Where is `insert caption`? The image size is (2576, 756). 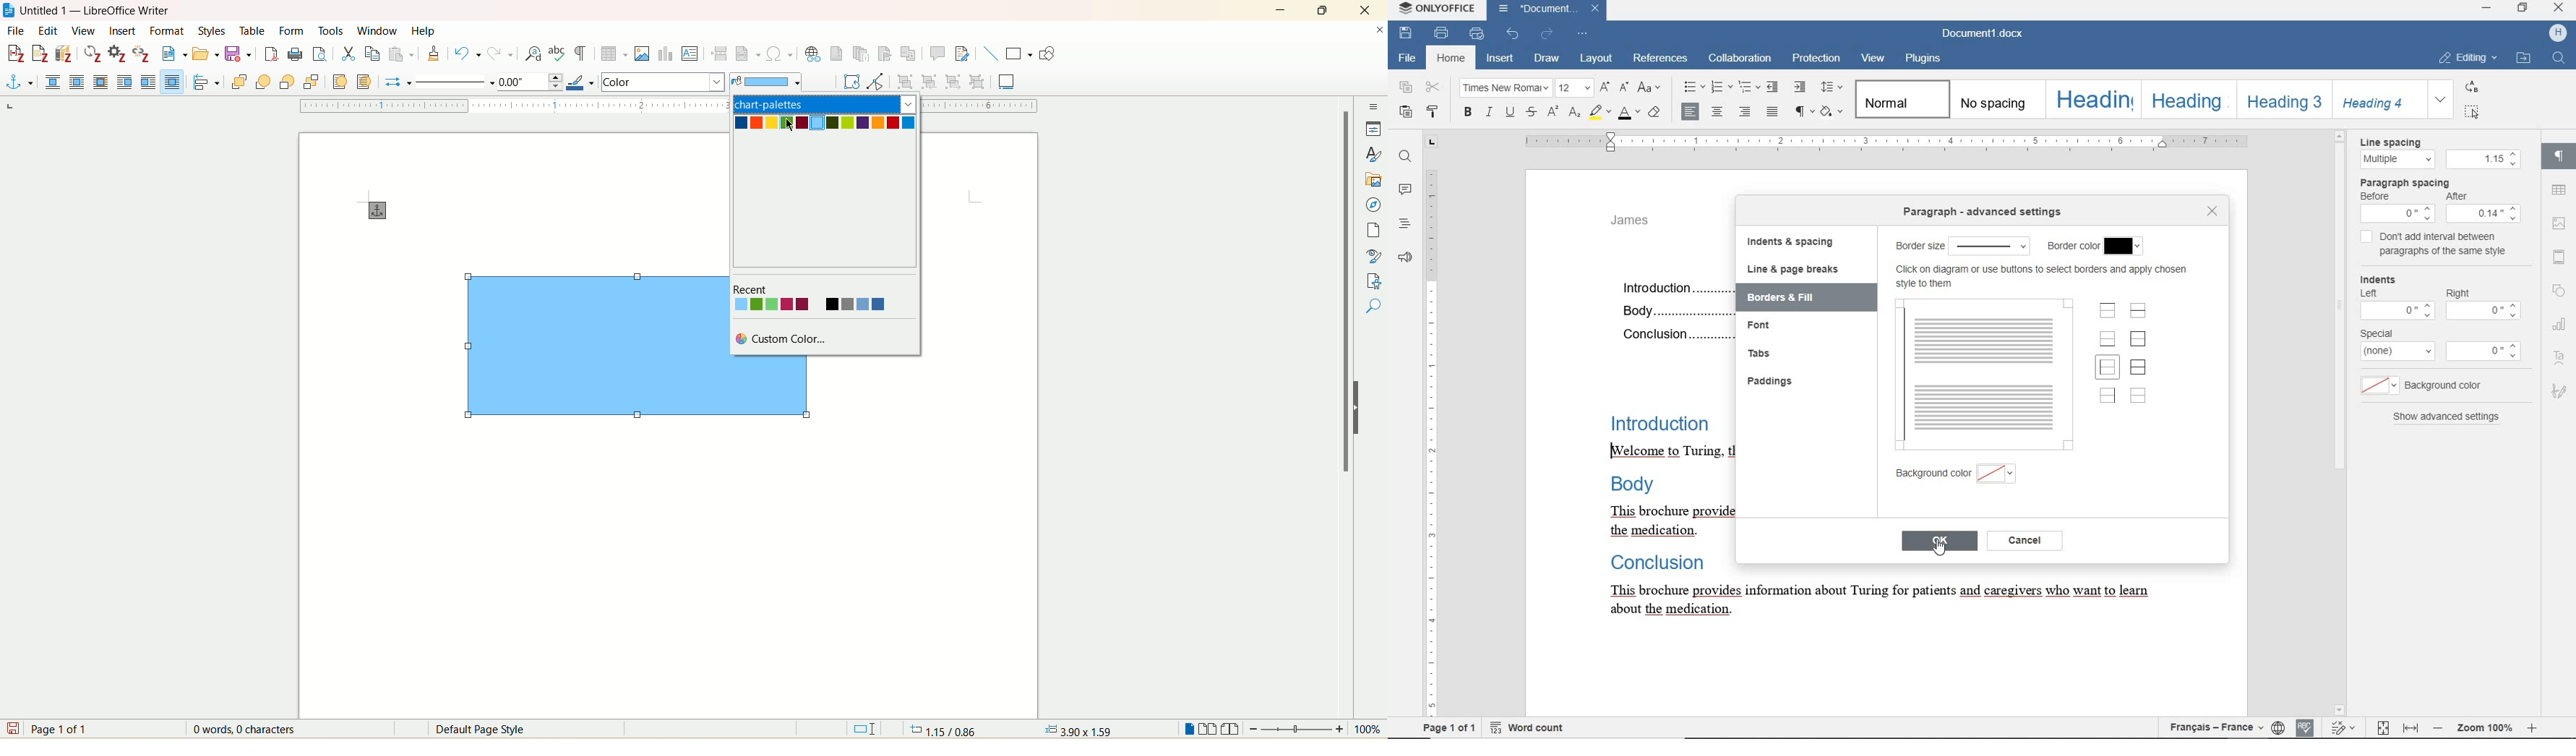 insert caption is located at coordinates (1008, 81).